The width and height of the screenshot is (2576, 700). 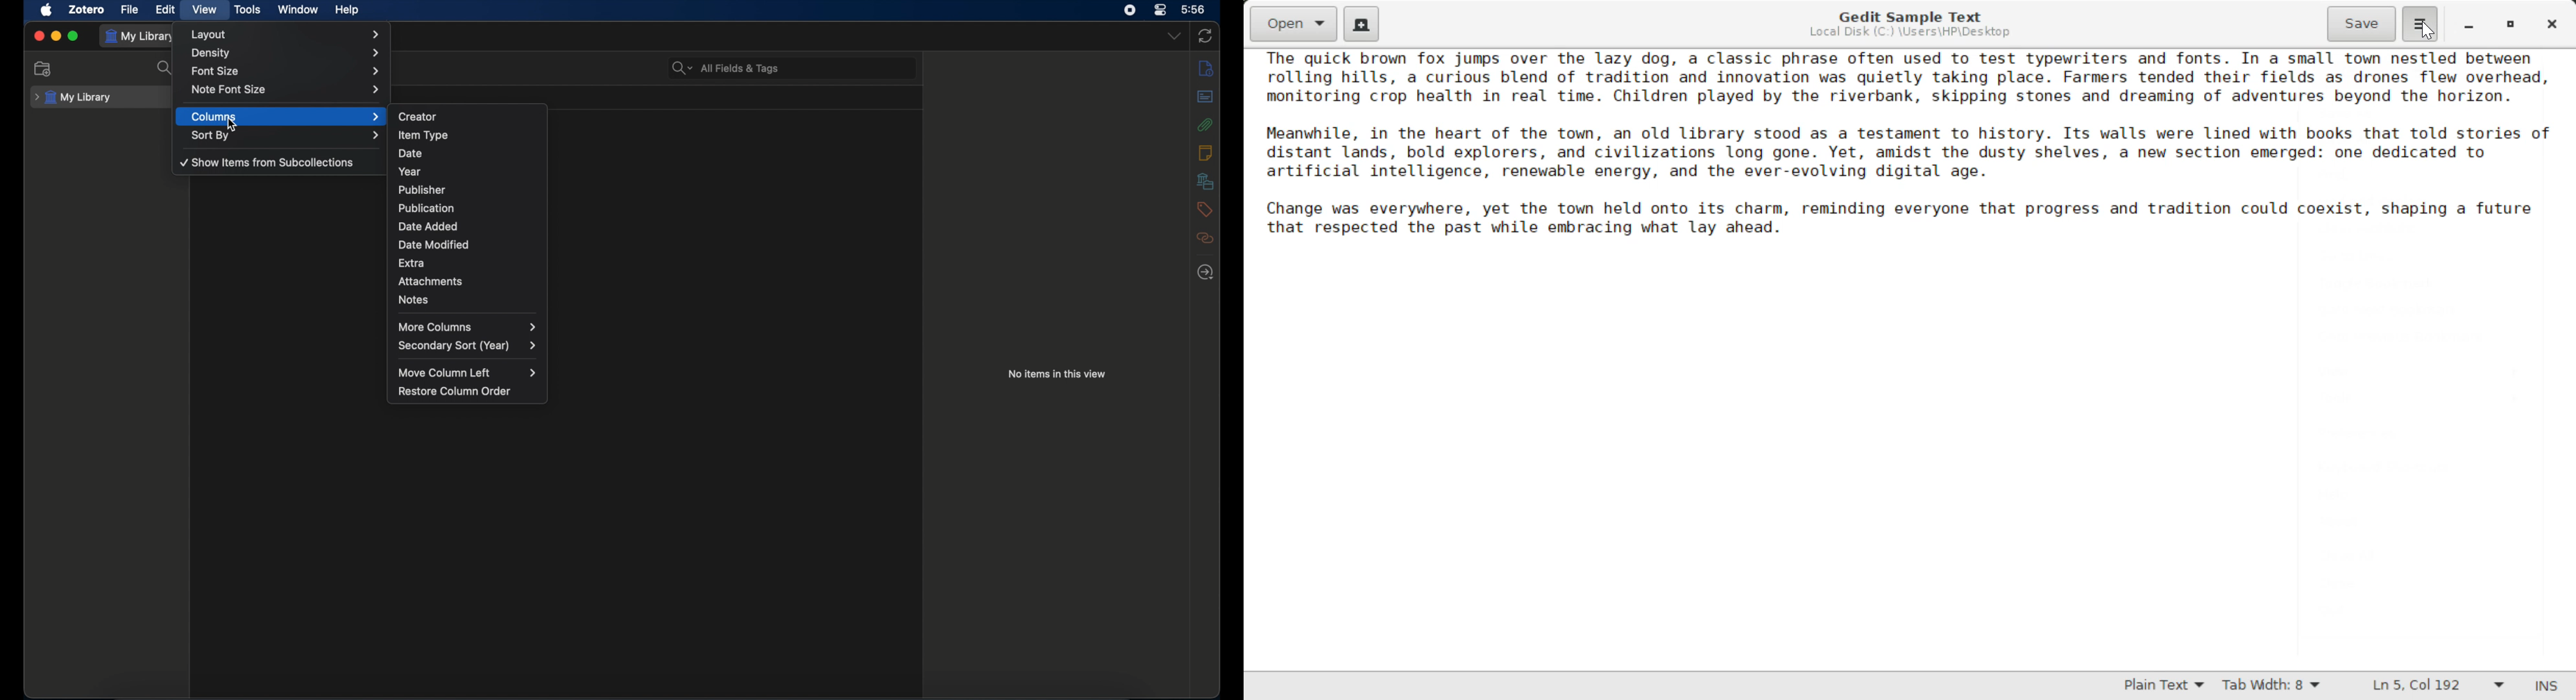 I want to click on secondary sort, so click(x=467, y=346).